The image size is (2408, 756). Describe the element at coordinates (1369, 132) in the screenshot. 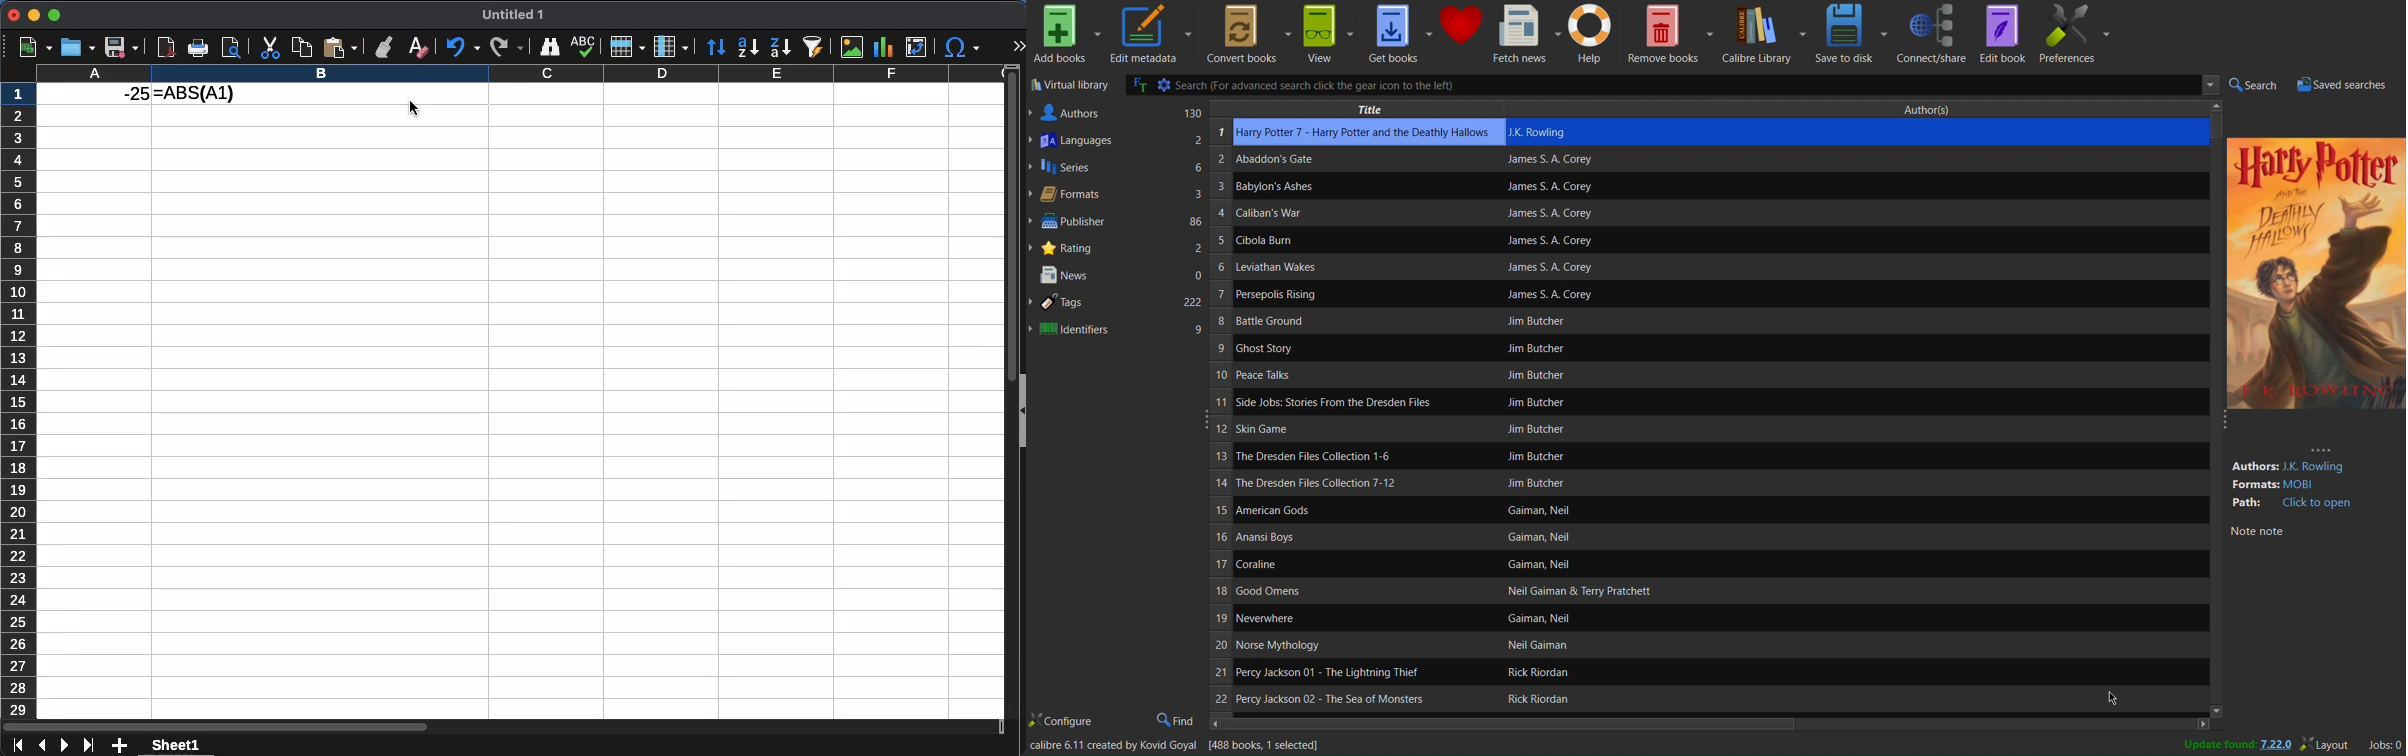

I see `selected book` at that location.